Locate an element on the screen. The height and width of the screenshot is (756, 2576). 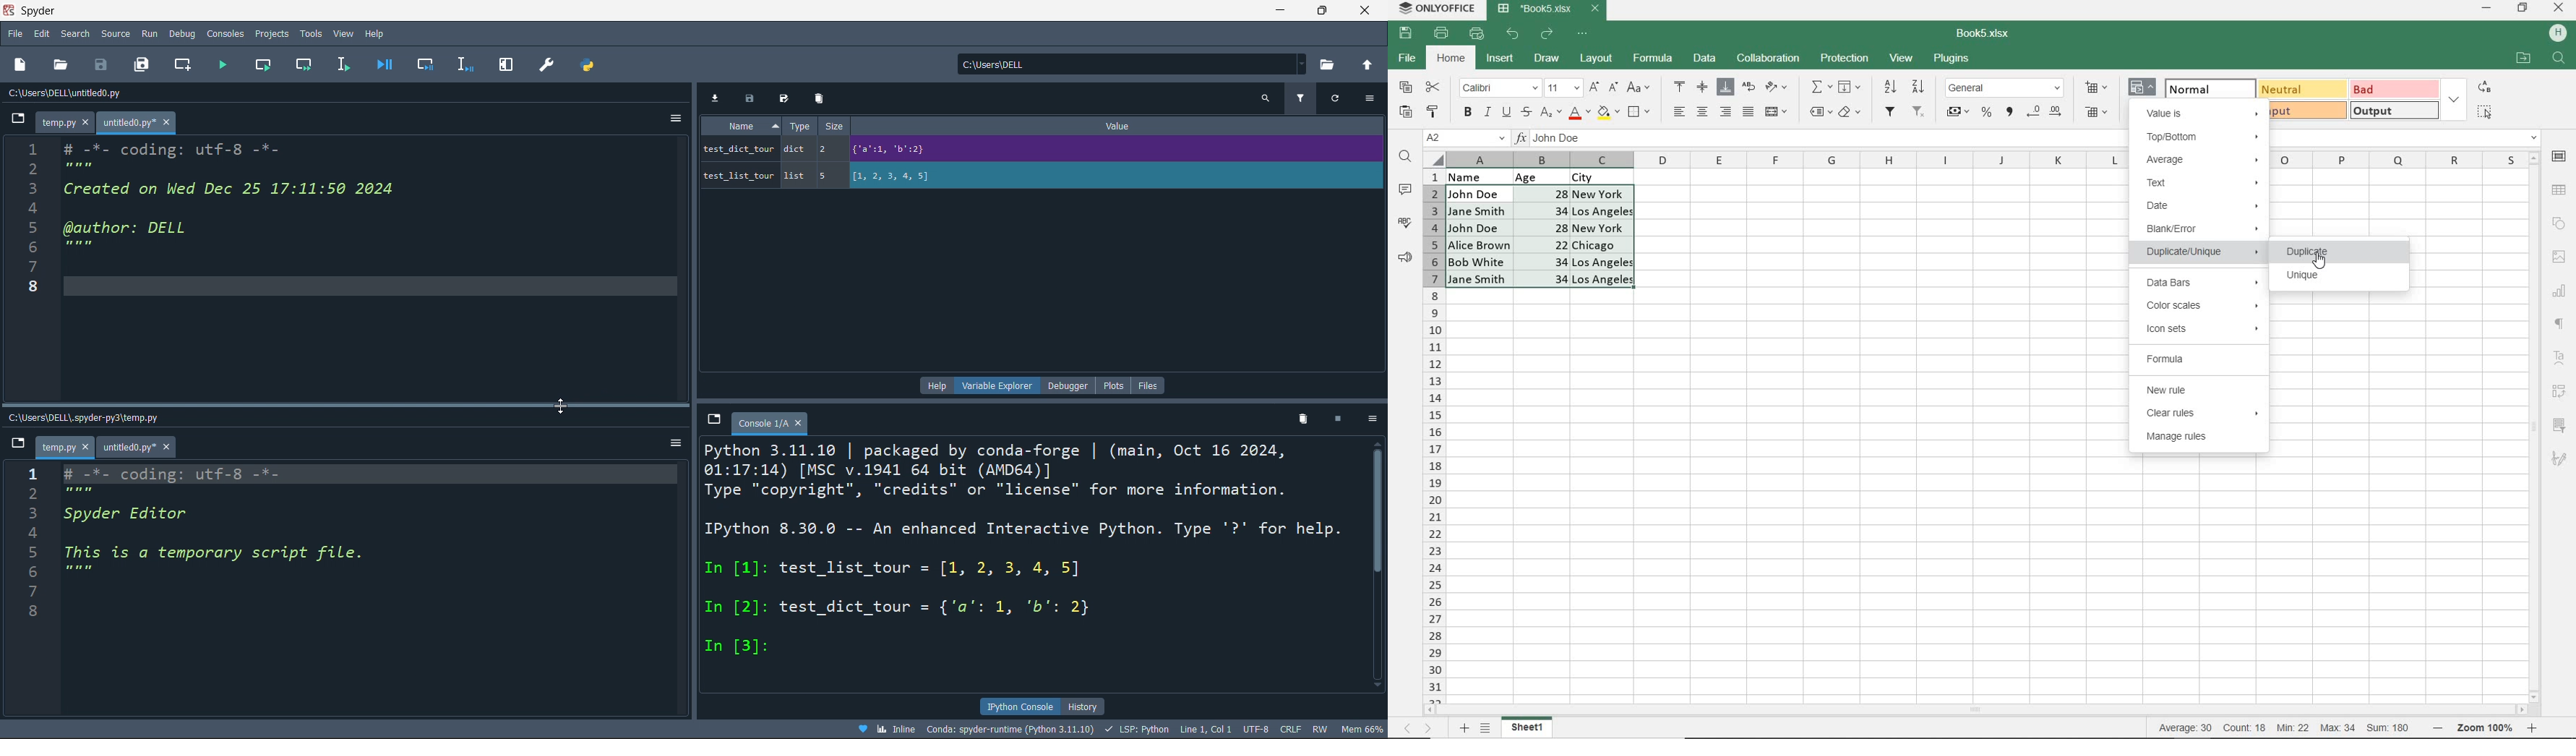
a | Name a Type Size Value is located at coordinates (1017, 127).